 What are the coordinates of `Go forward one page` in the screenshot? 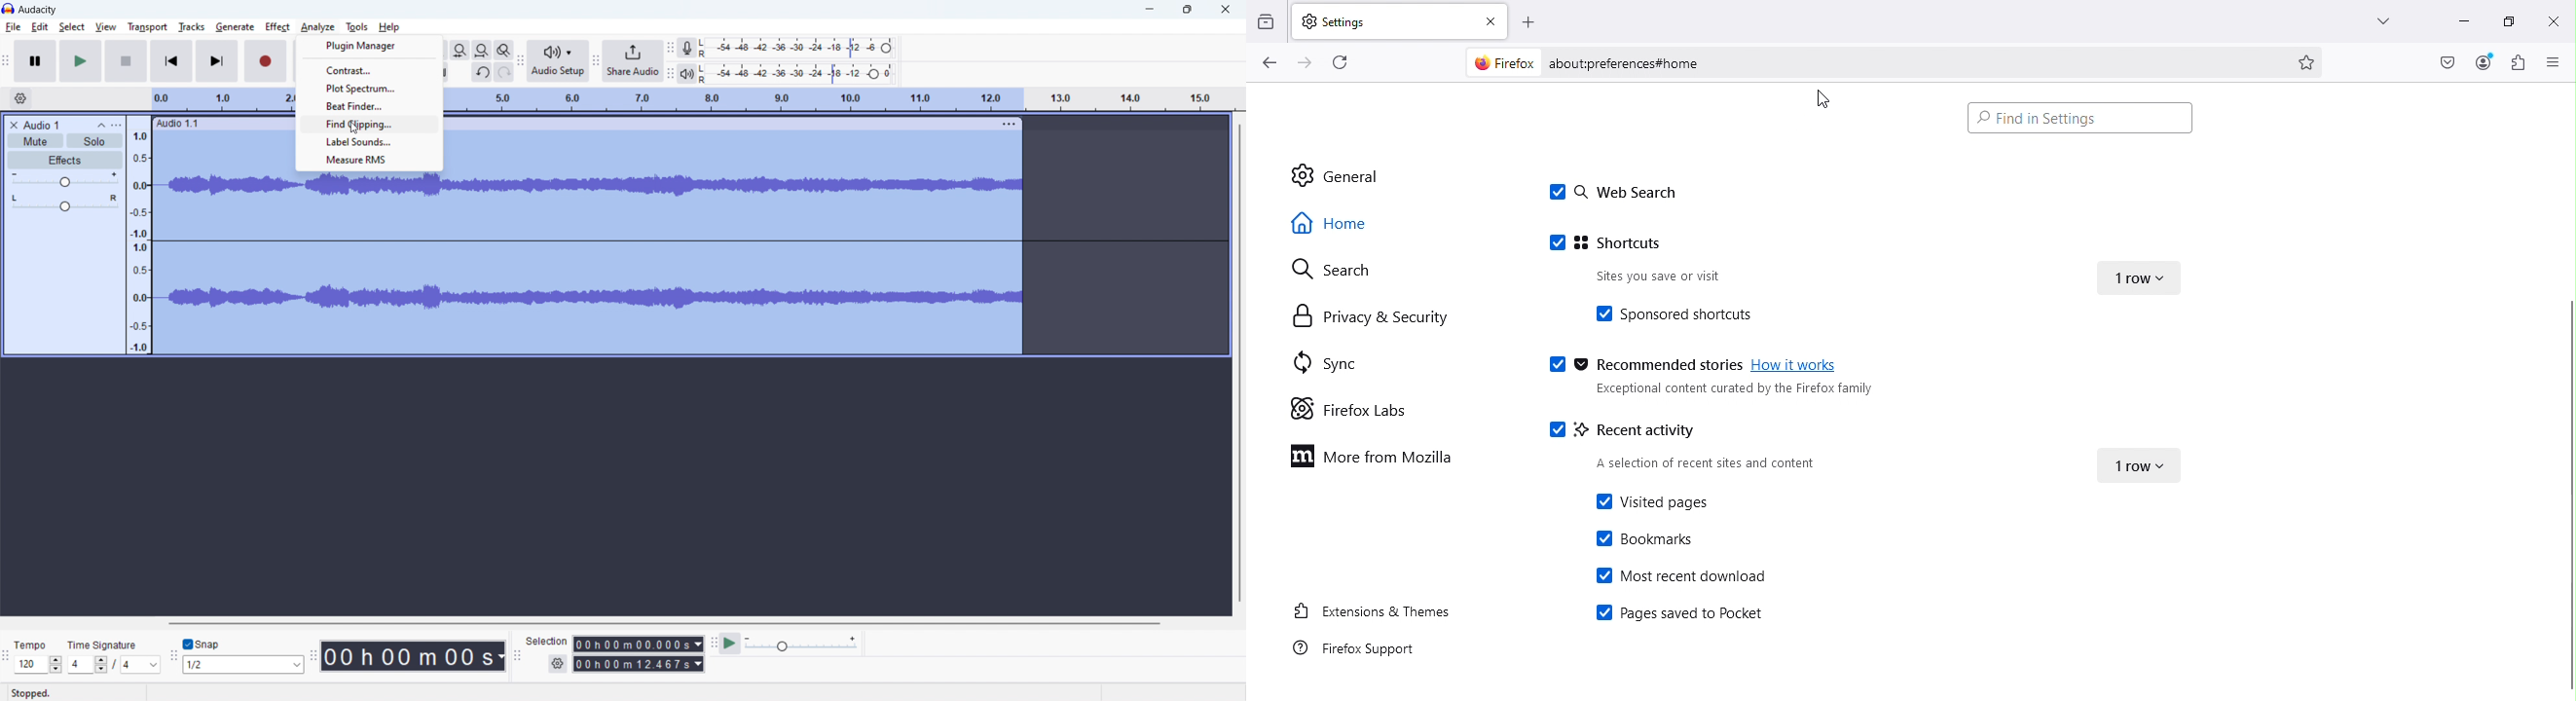 It's located at (1303, 63).